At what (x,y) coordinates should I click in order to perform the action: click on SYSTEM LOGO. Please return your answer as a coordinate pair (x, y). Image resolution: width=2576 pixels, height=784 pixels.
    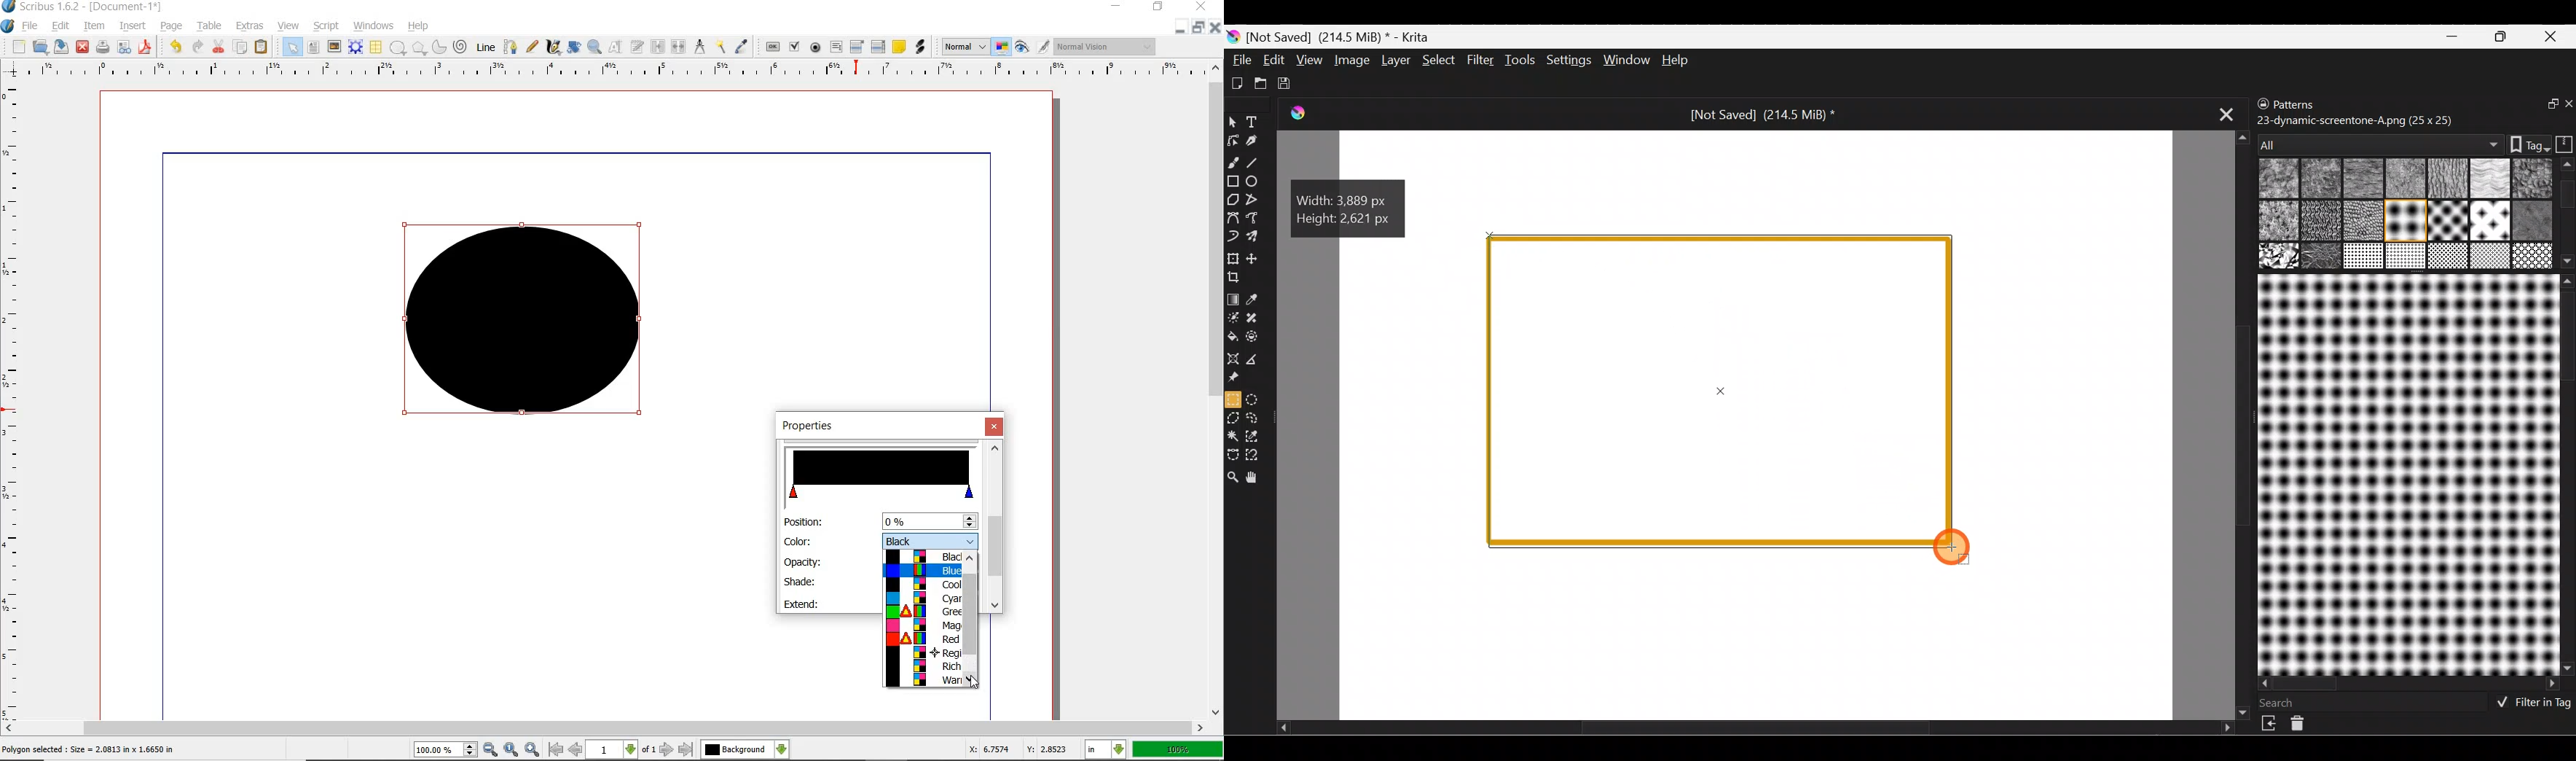
    Looking at the image, I should click on (8, 26).